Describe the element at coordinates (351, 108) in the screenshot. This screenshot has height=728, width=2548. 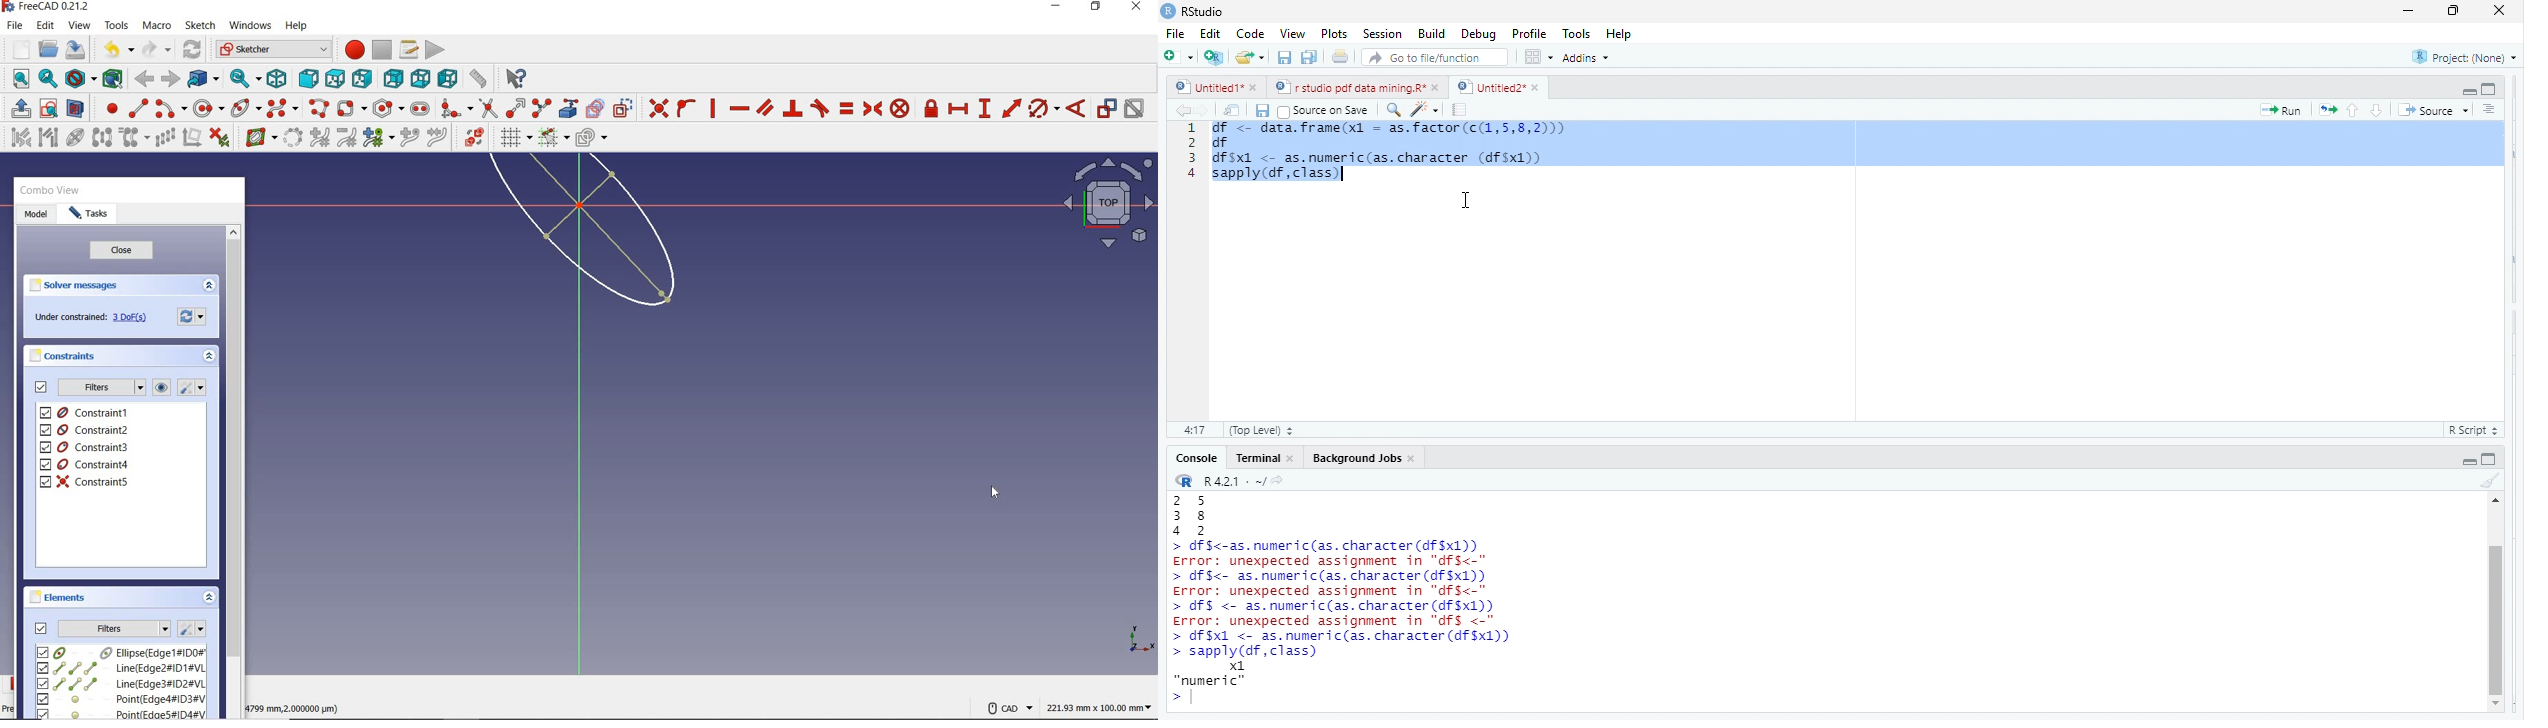
I see `create rectangle` at that location.